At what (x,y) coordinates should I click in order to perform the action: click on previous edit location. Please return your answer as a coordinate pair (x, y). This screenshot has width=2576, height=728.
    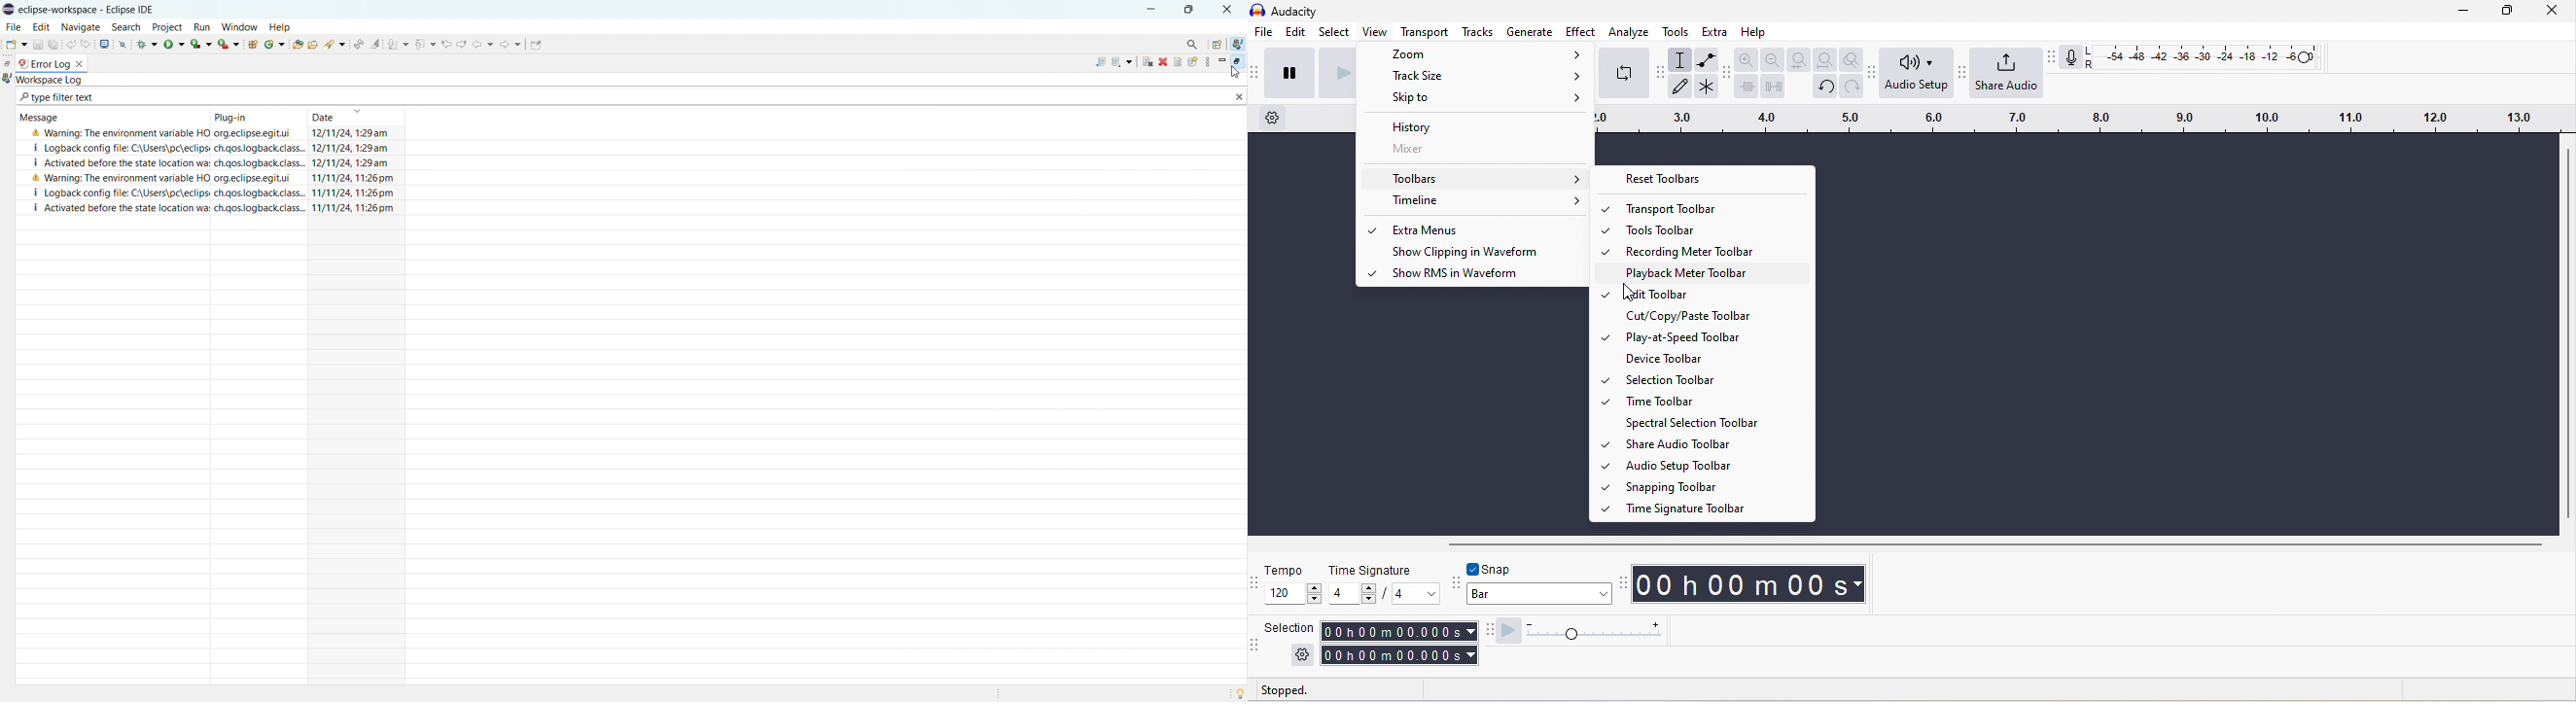
    Looking at the image, I should click on (447, 44).